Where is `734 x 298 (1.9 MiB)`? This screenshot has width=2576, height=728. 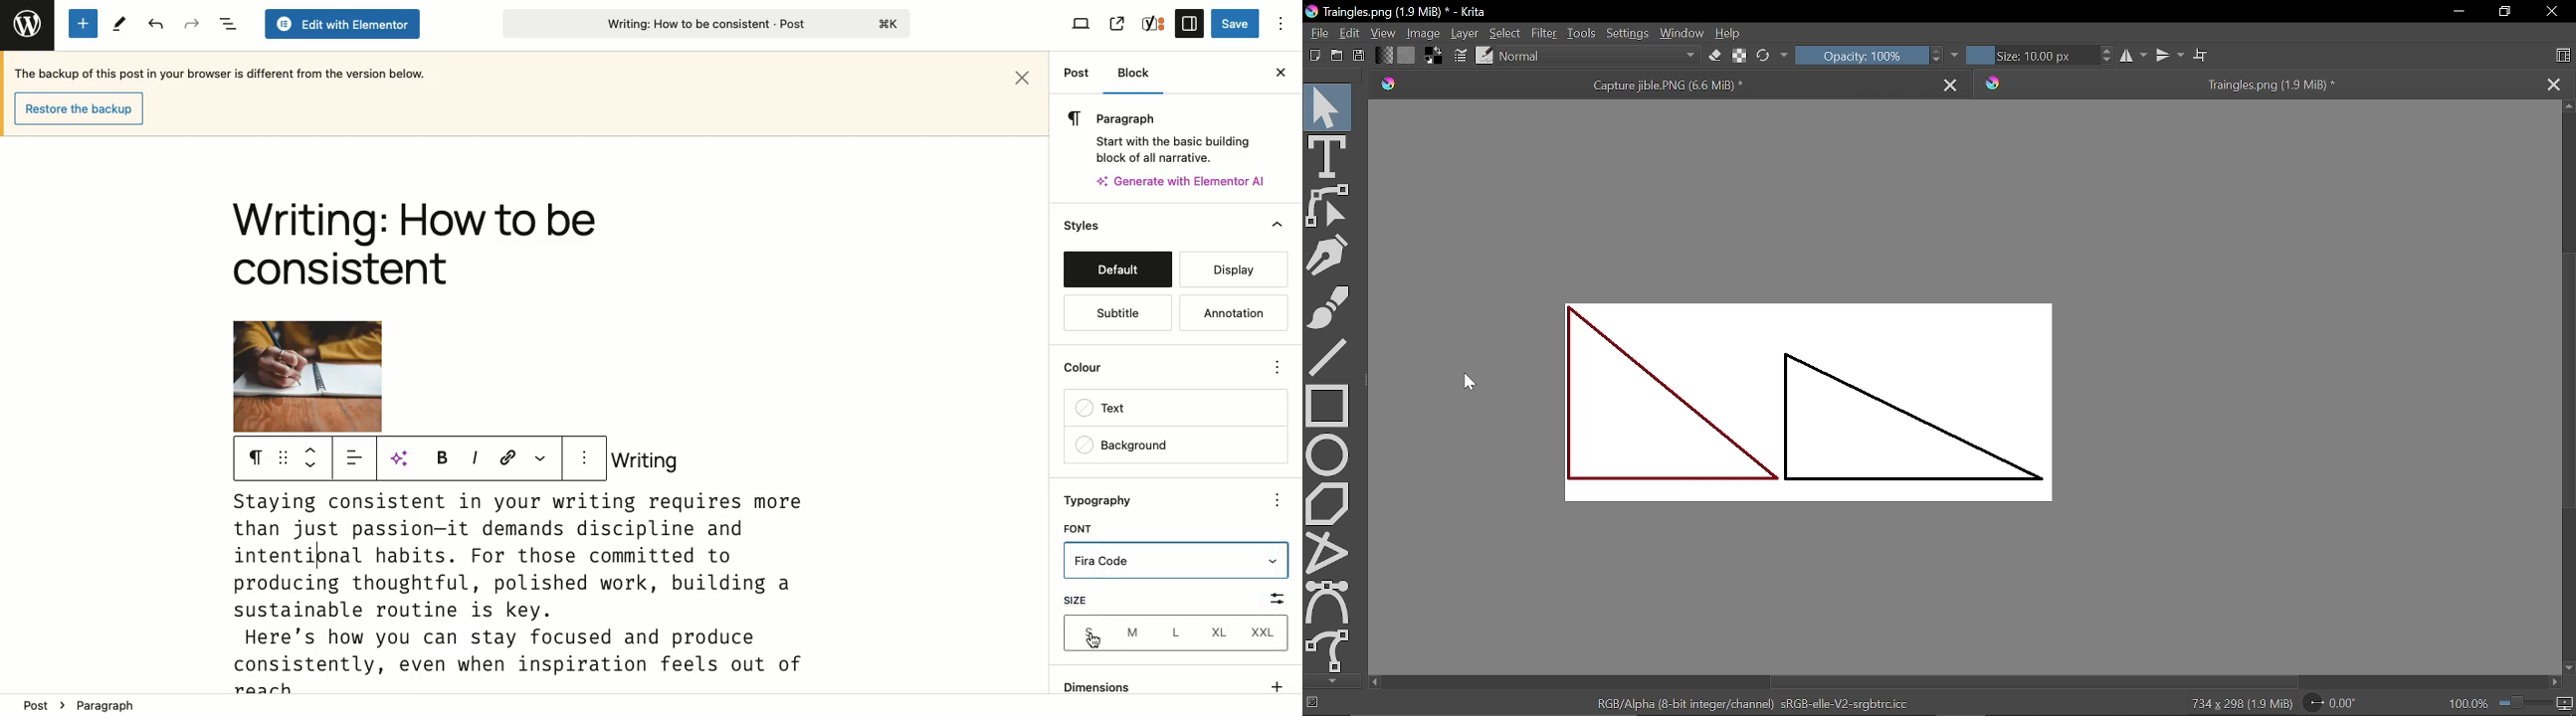
734 x 298 (1.9 MiB) is located at coordinates (2238, 704).